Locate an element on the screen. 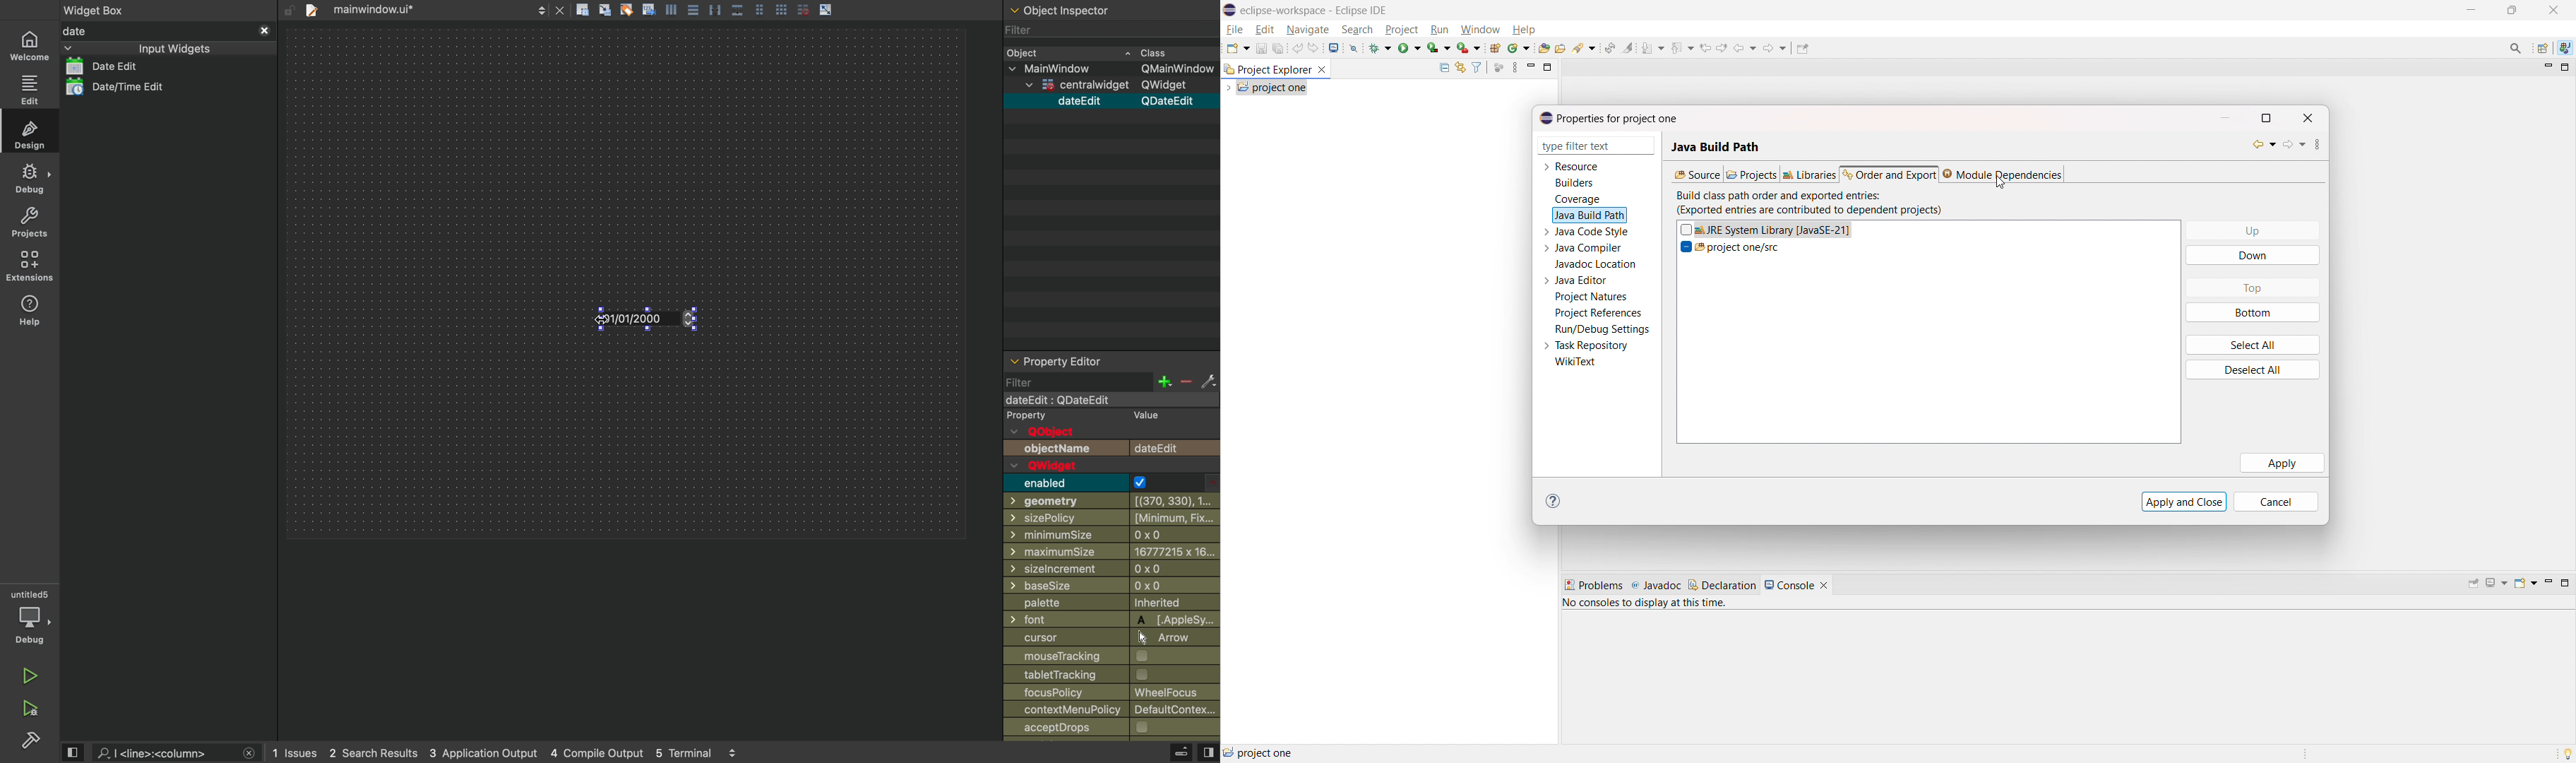 This screenshot has width=2576, height=784. problems is located at coordinates (1593, 586).